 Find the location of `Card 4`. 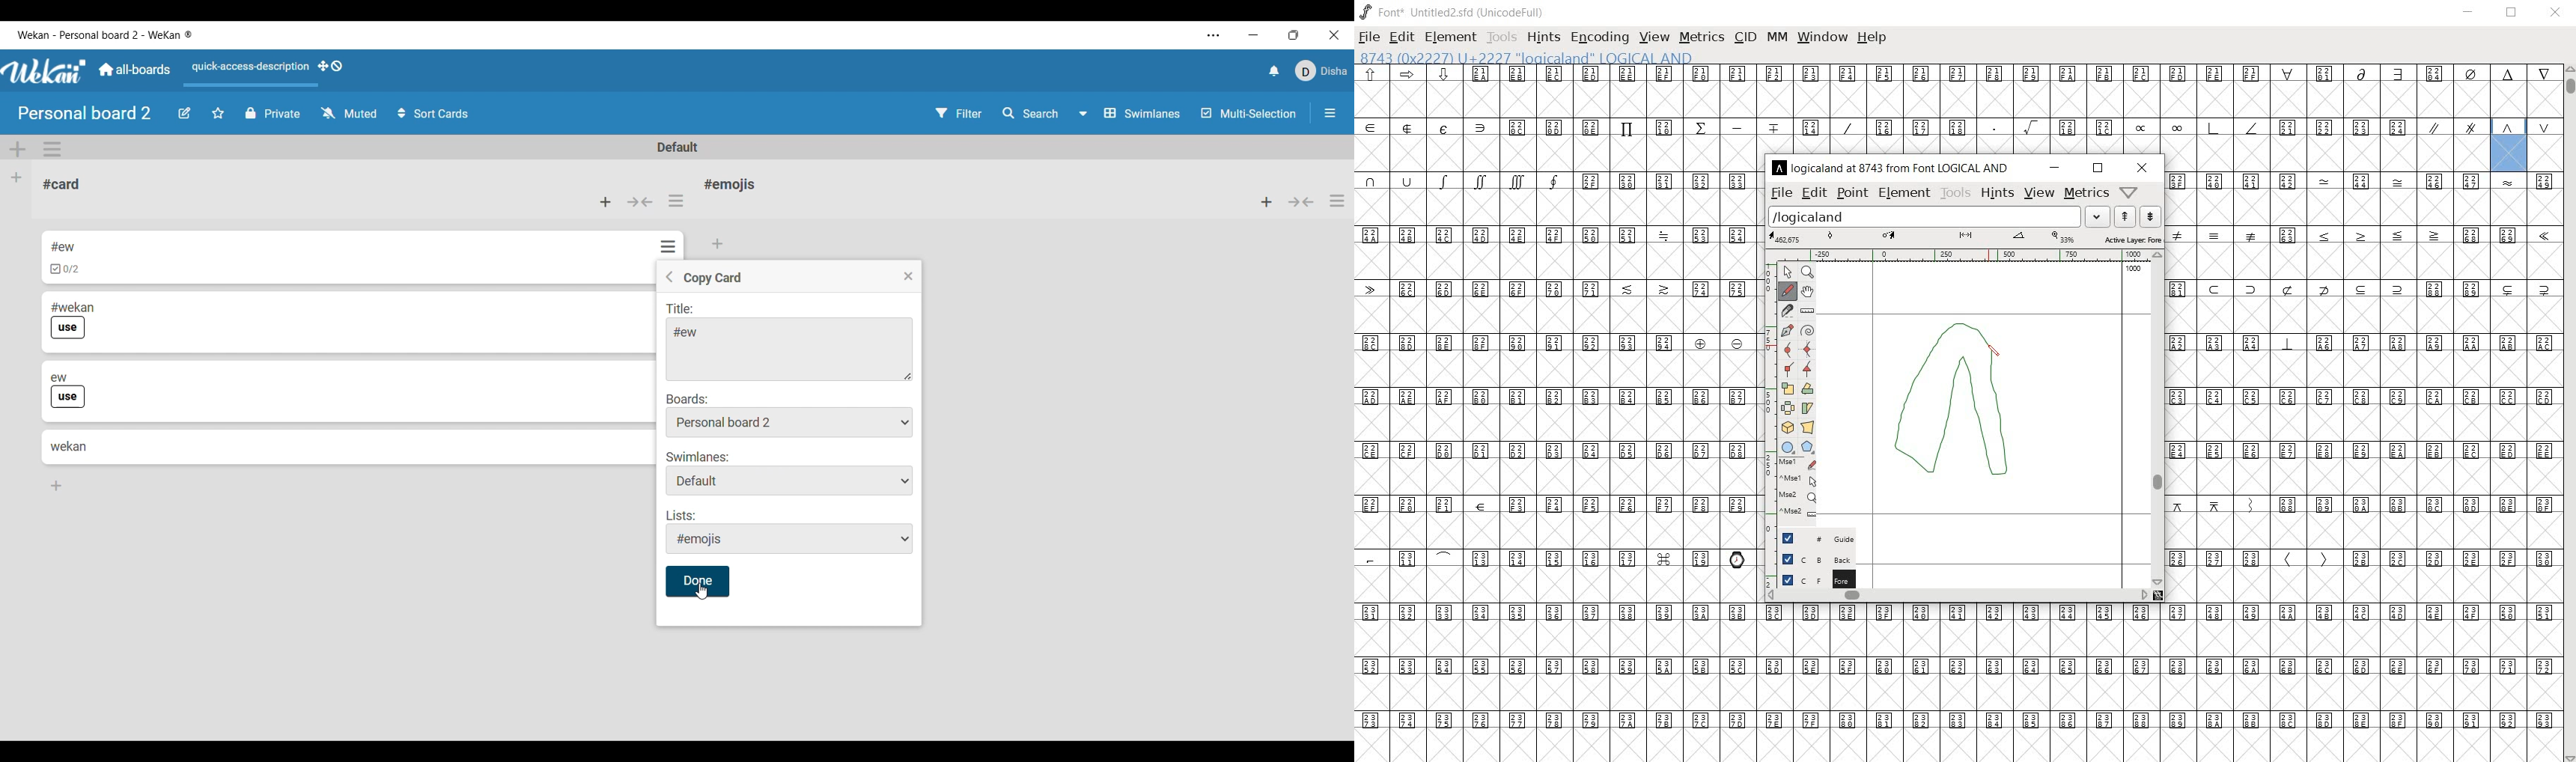

Card 4 is located at coordinates (69, 446).